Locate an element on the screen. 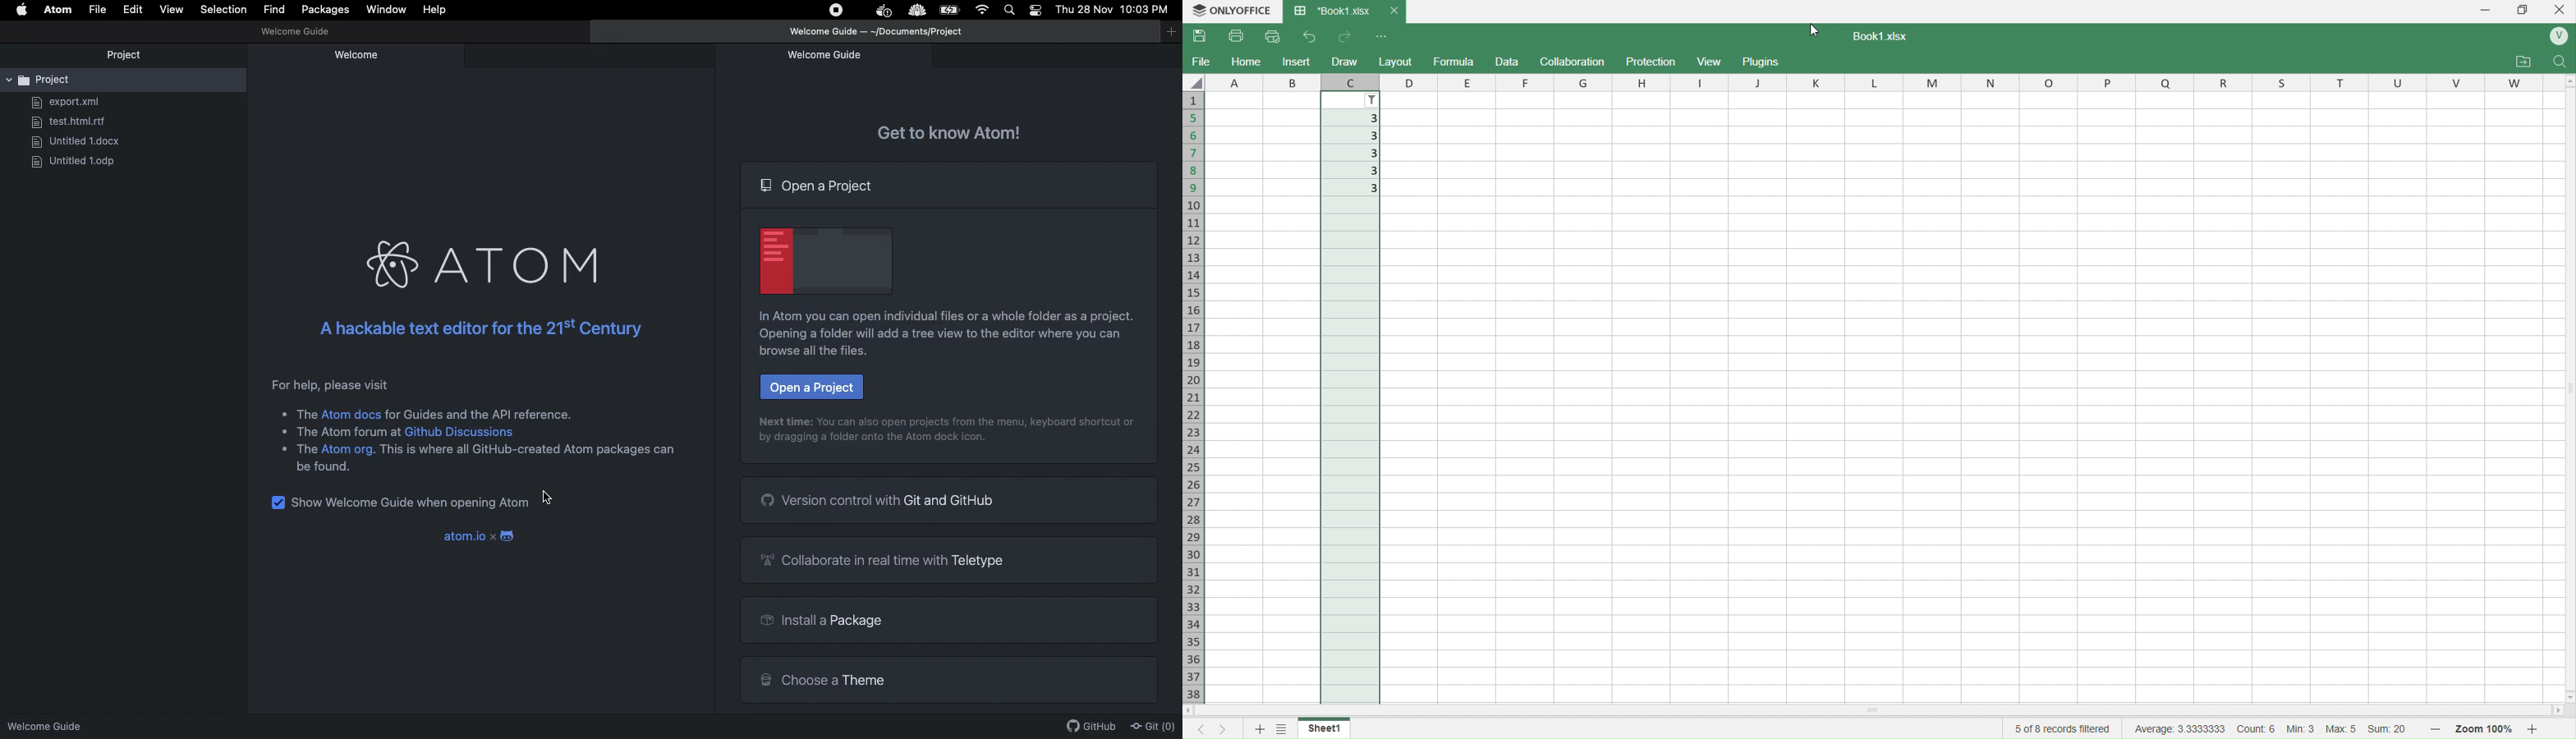  Book is located at coordinates (1343, 12).